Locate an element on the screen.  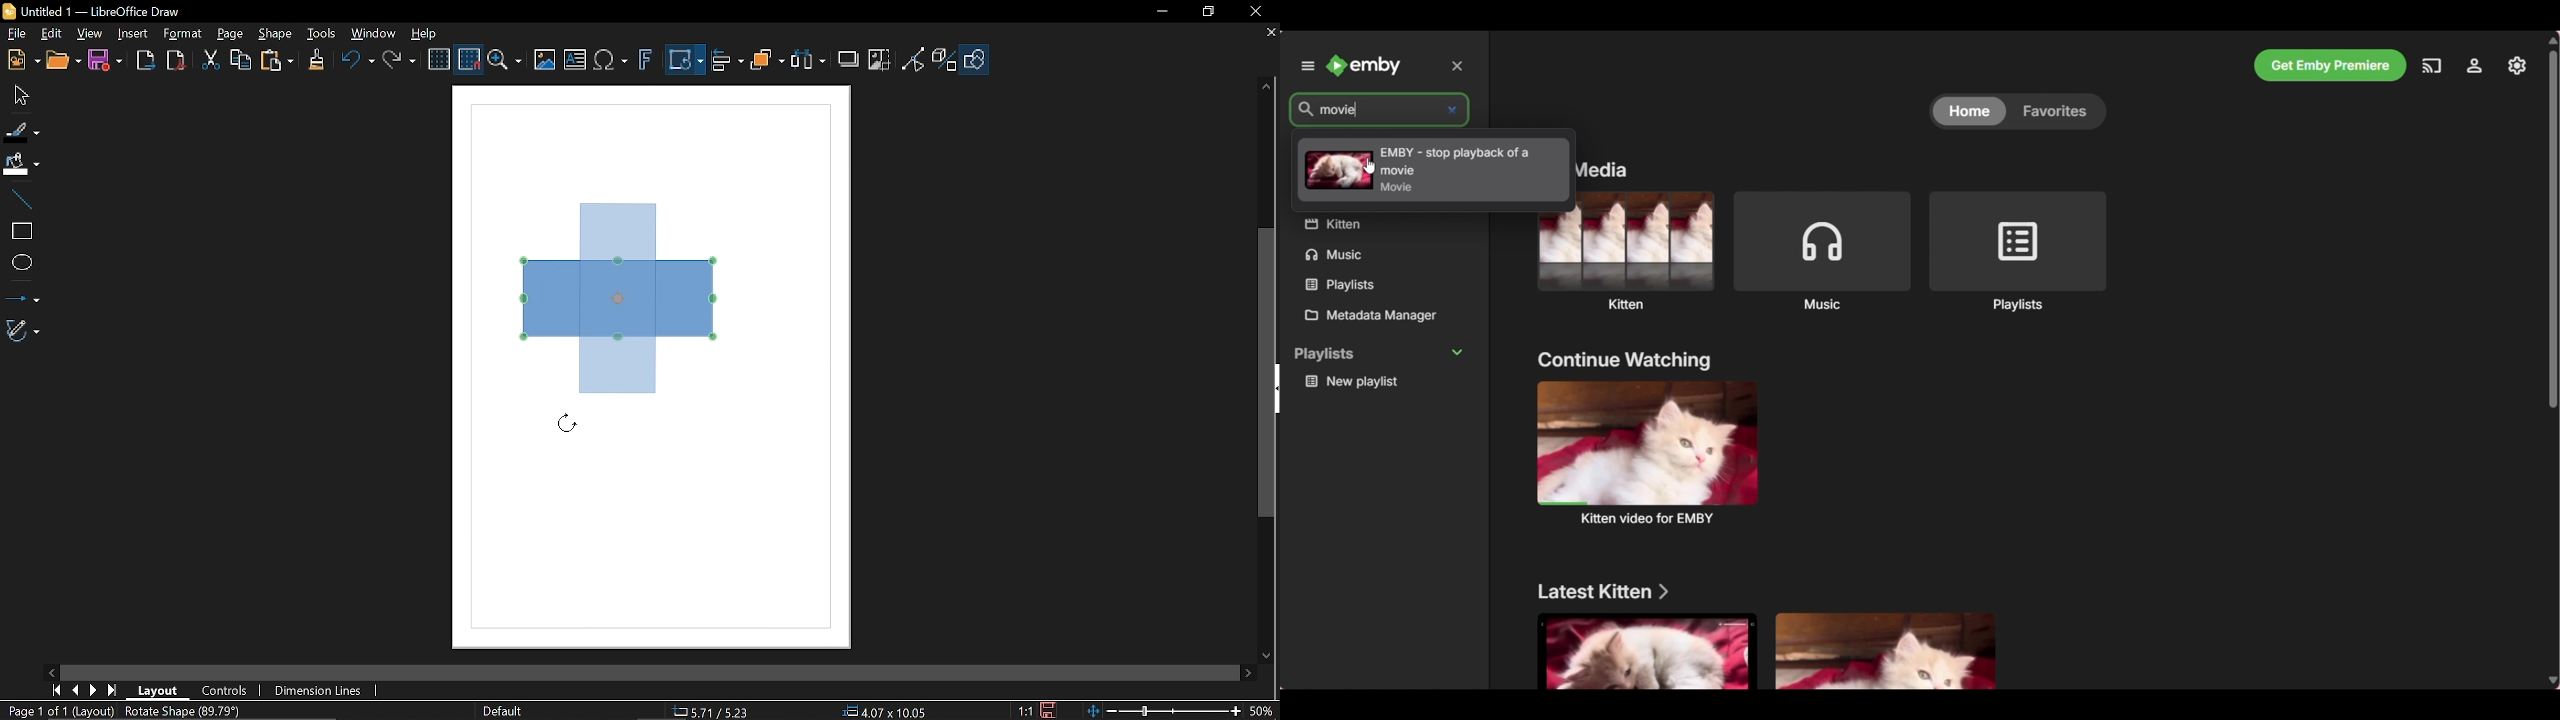
Save is located at coordinates (104, 62).